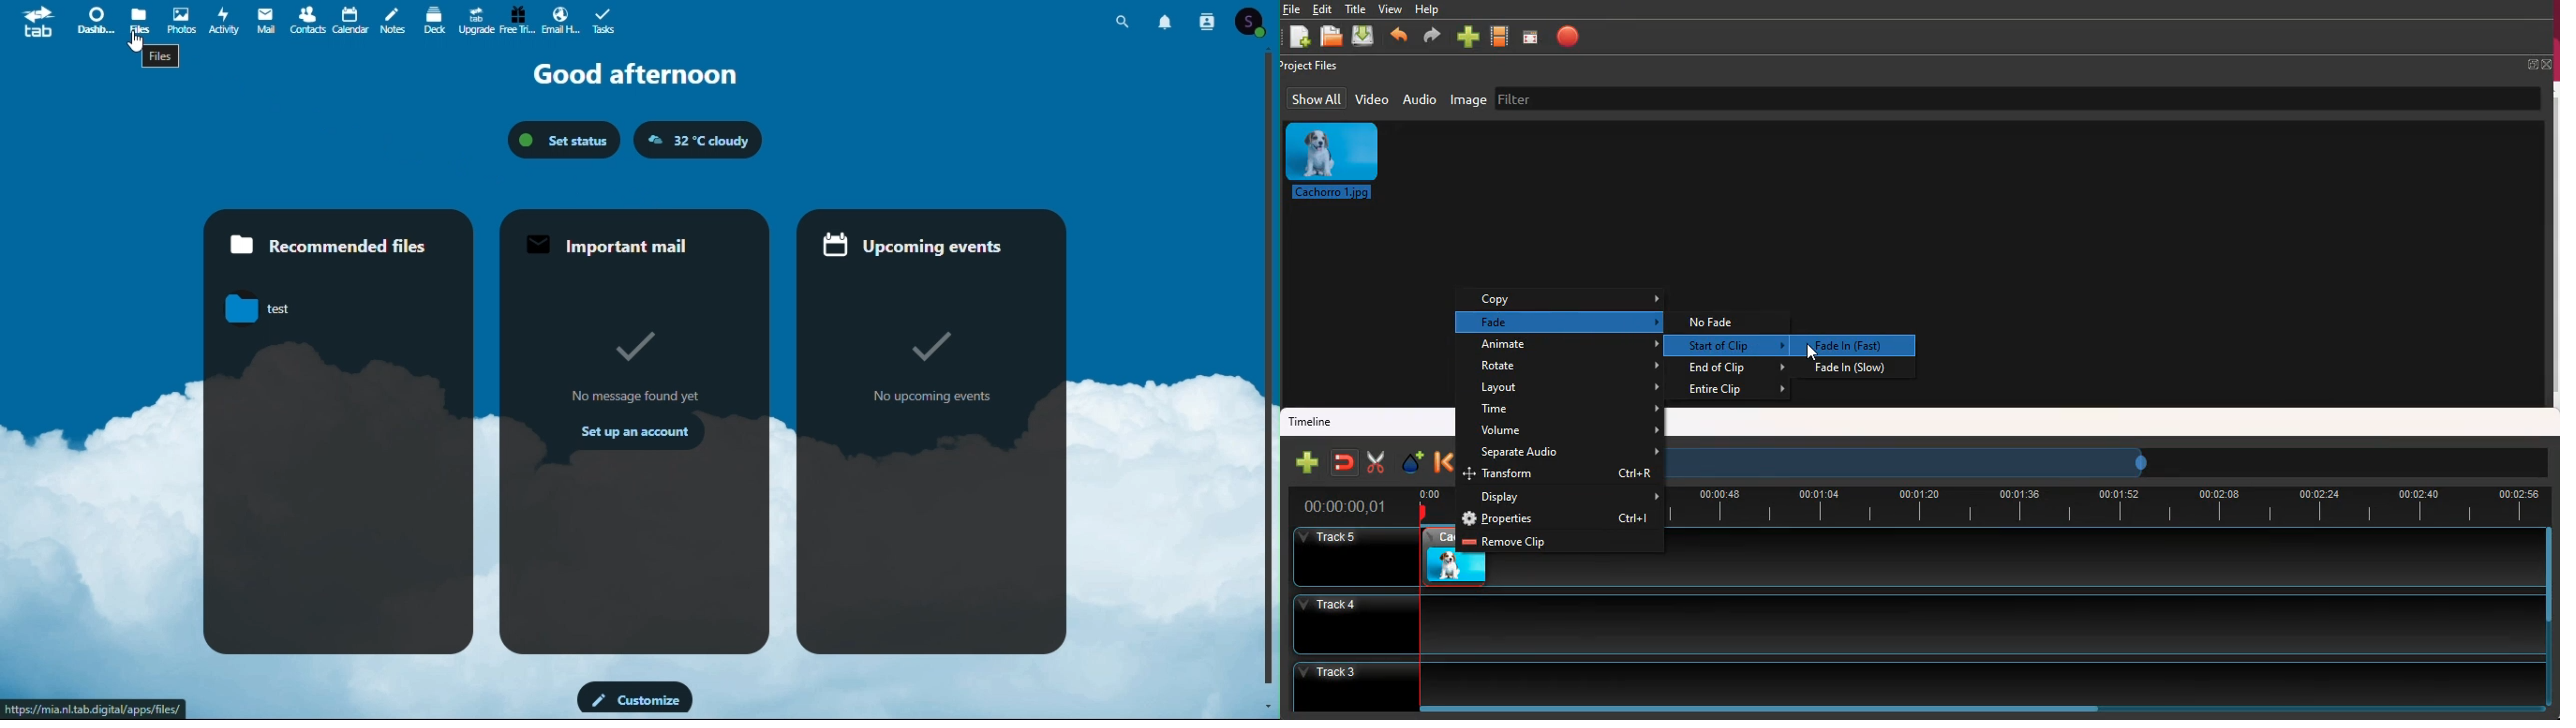 The width and height of the screenshot is (2576, 728). I want to click on stop, so click(1572, 36).